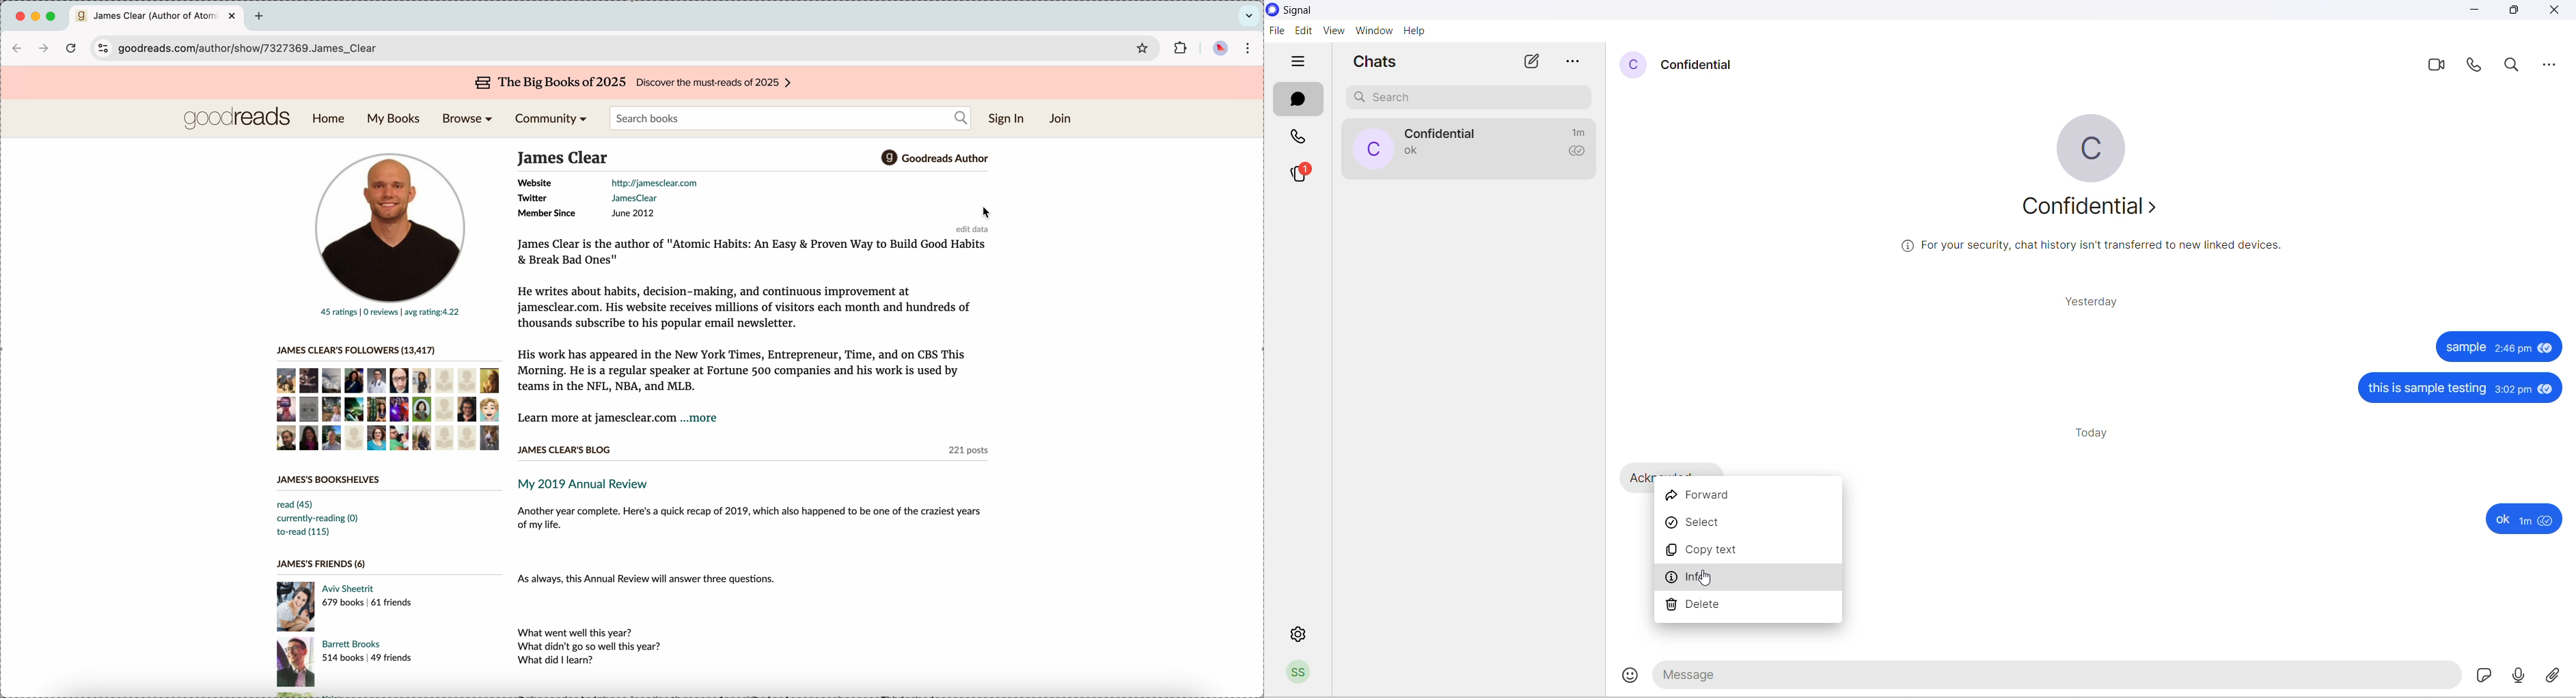 The height and width of the screenshot is (700, 2576). What do you see at coordinates (1276, 29) in the screenshot?
I see `file` at bounding box center [1276, 29].